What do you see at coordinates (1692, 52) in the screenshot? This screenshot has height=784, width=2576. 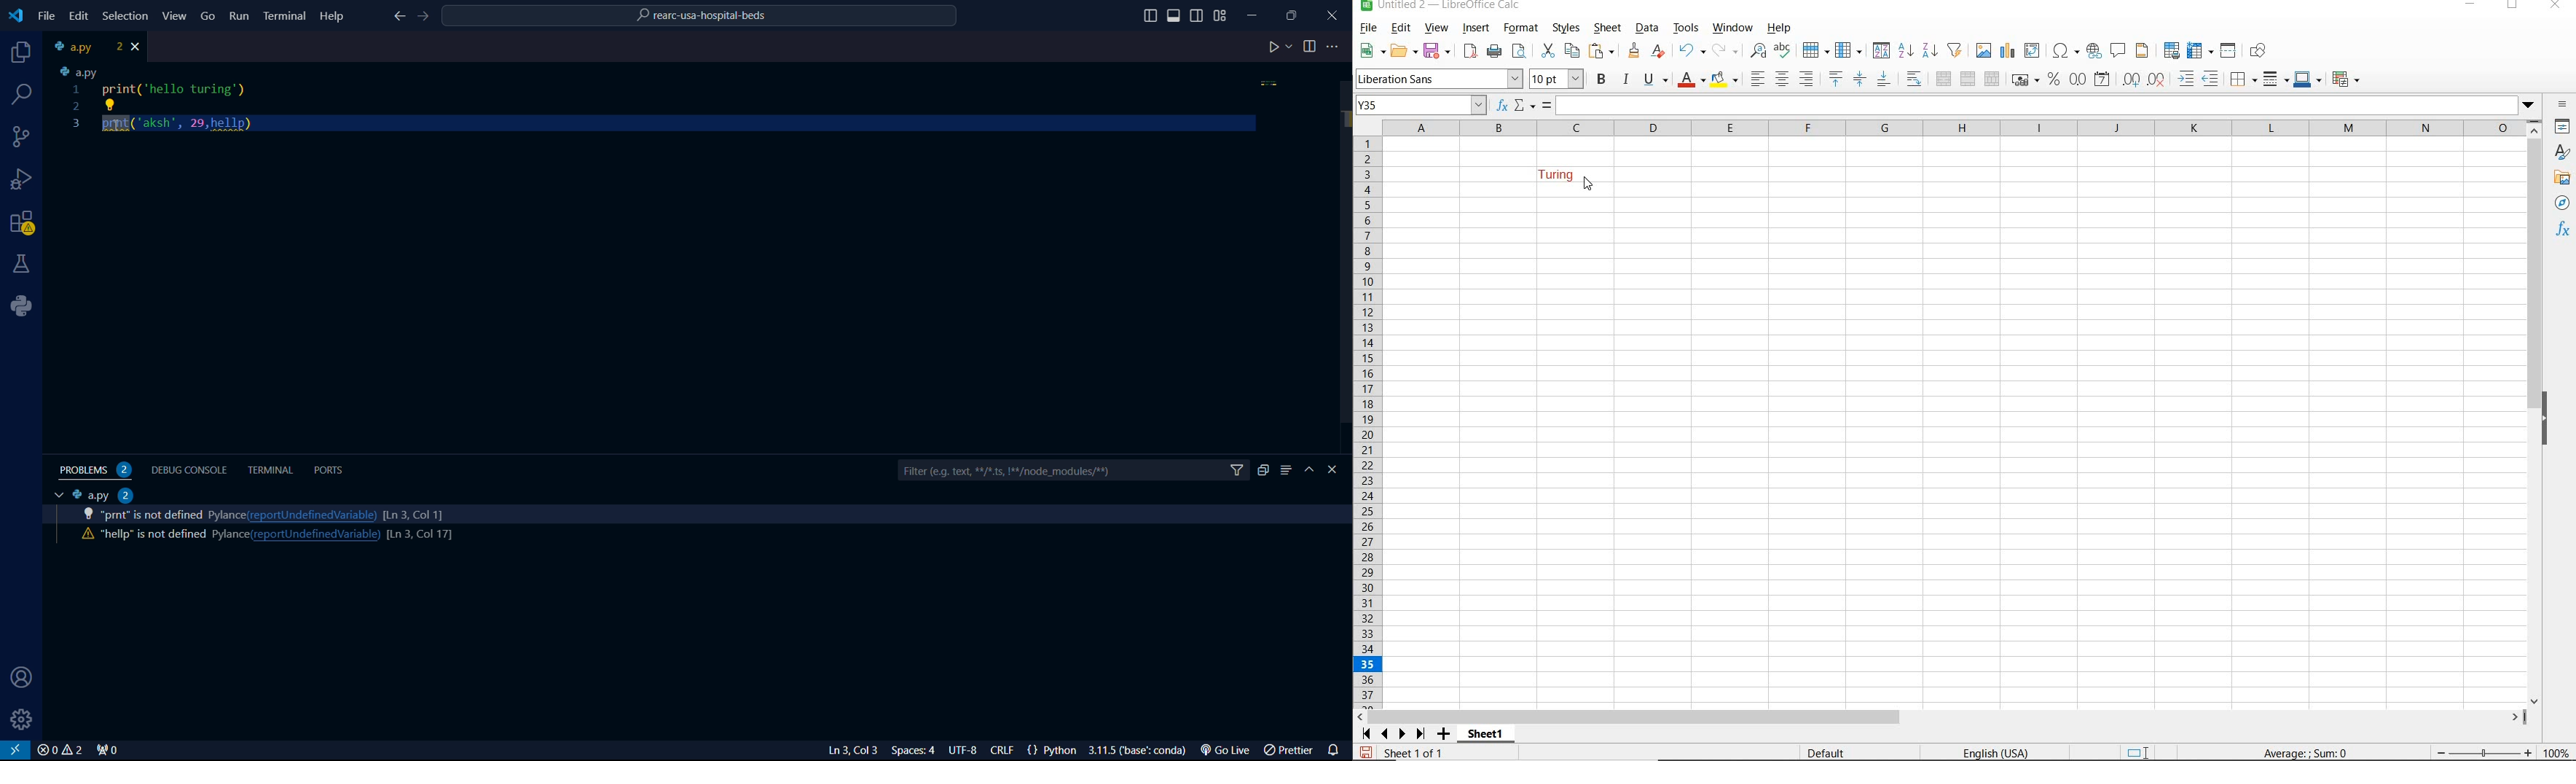 I see `REDO` at bounding box center [1692, 52].